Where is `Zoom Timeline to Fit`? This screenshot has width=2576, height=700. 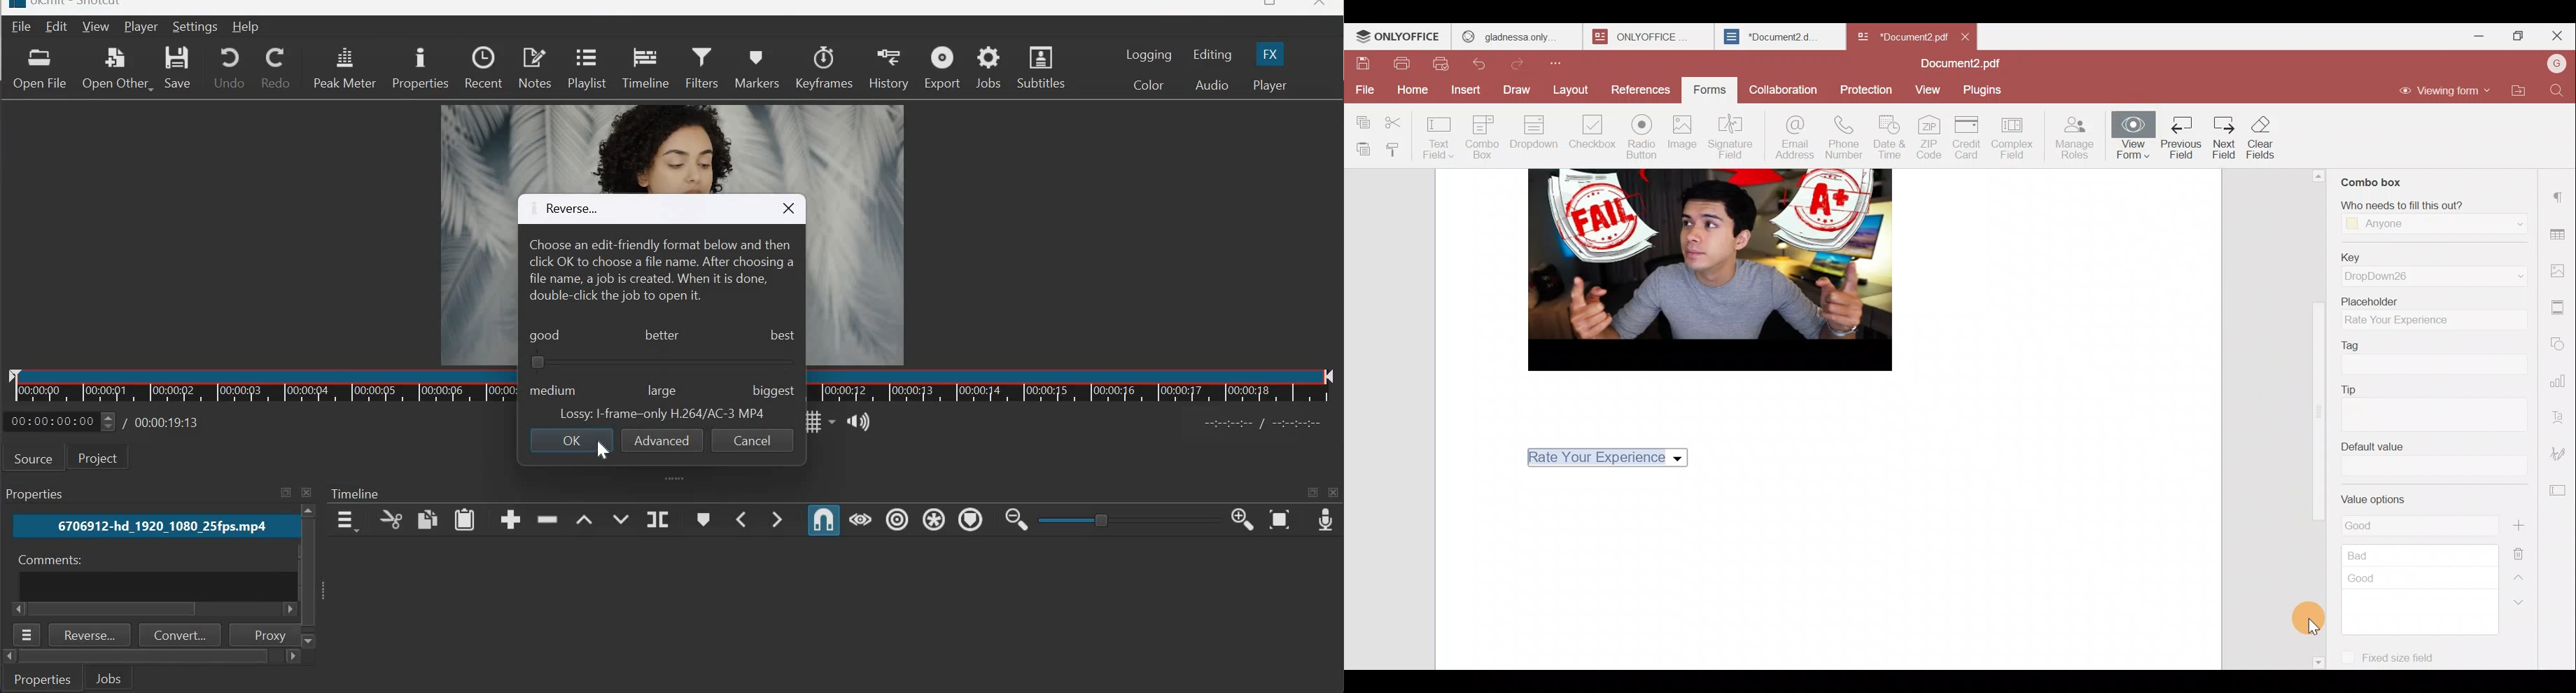
Zoom Timeline to Fit is located at coordinates (1280, 521).